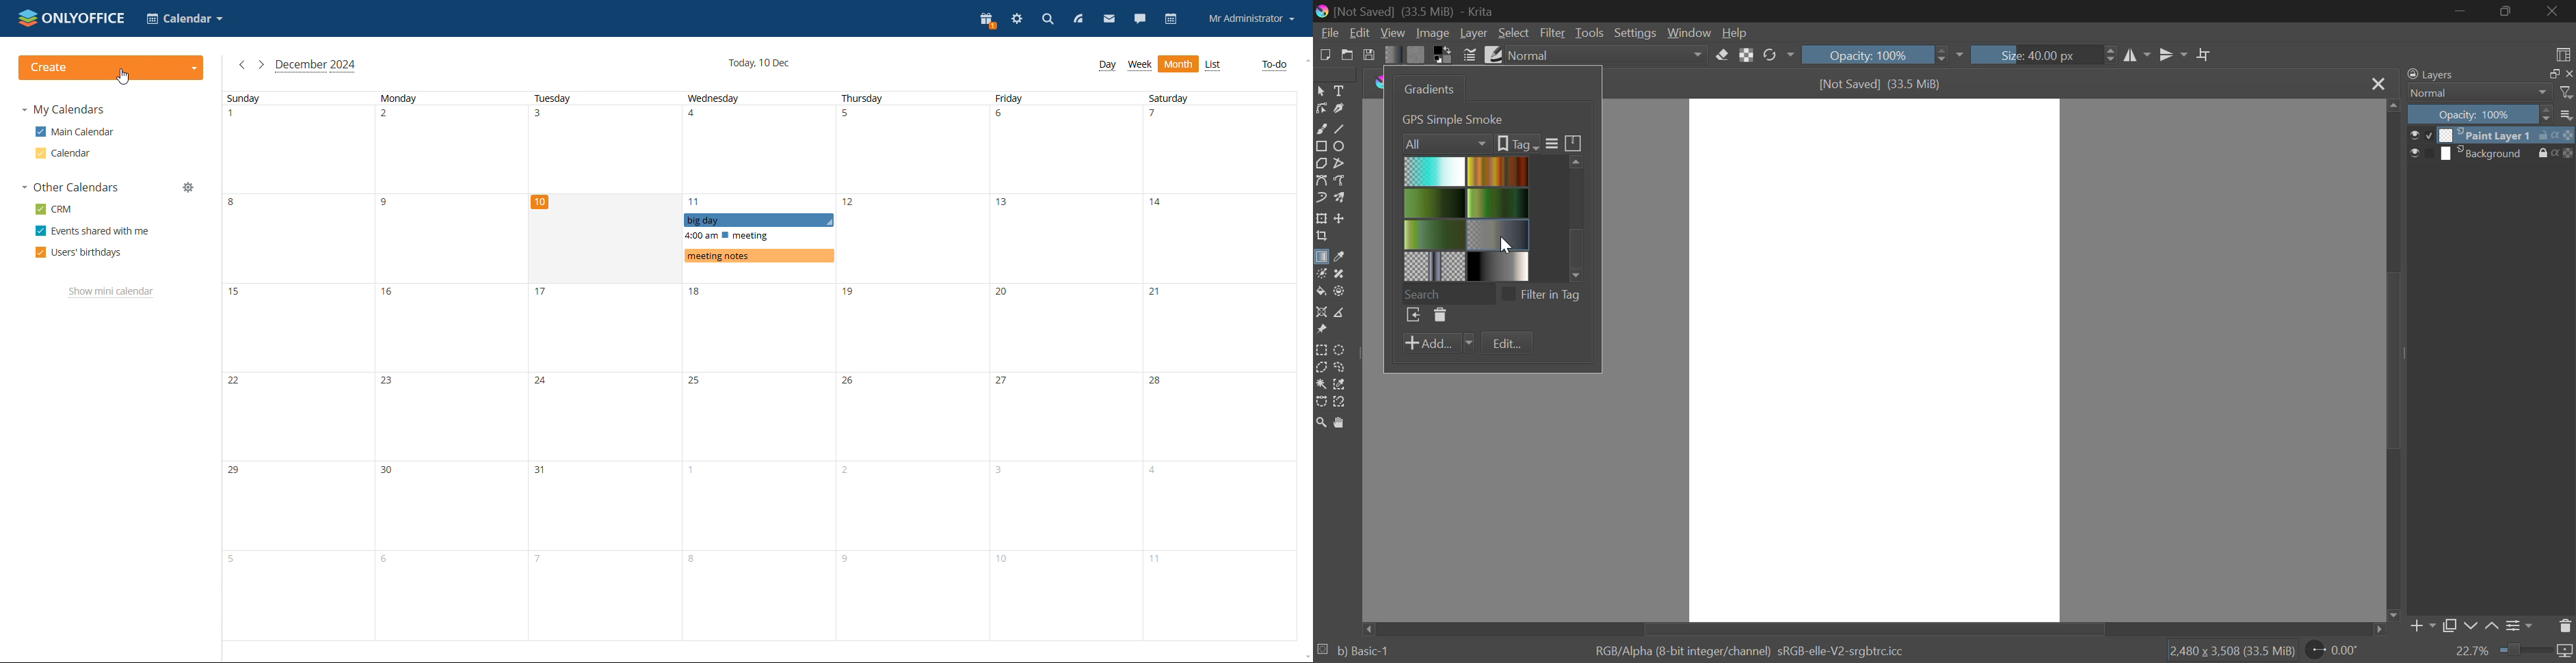 This screenshot has width=2576, height=672. What do you see at coordinates (1881, 84) in the screenshot?
I see `[Not Saved] (33.5 MiB)` at bounding box center [1881, 84].